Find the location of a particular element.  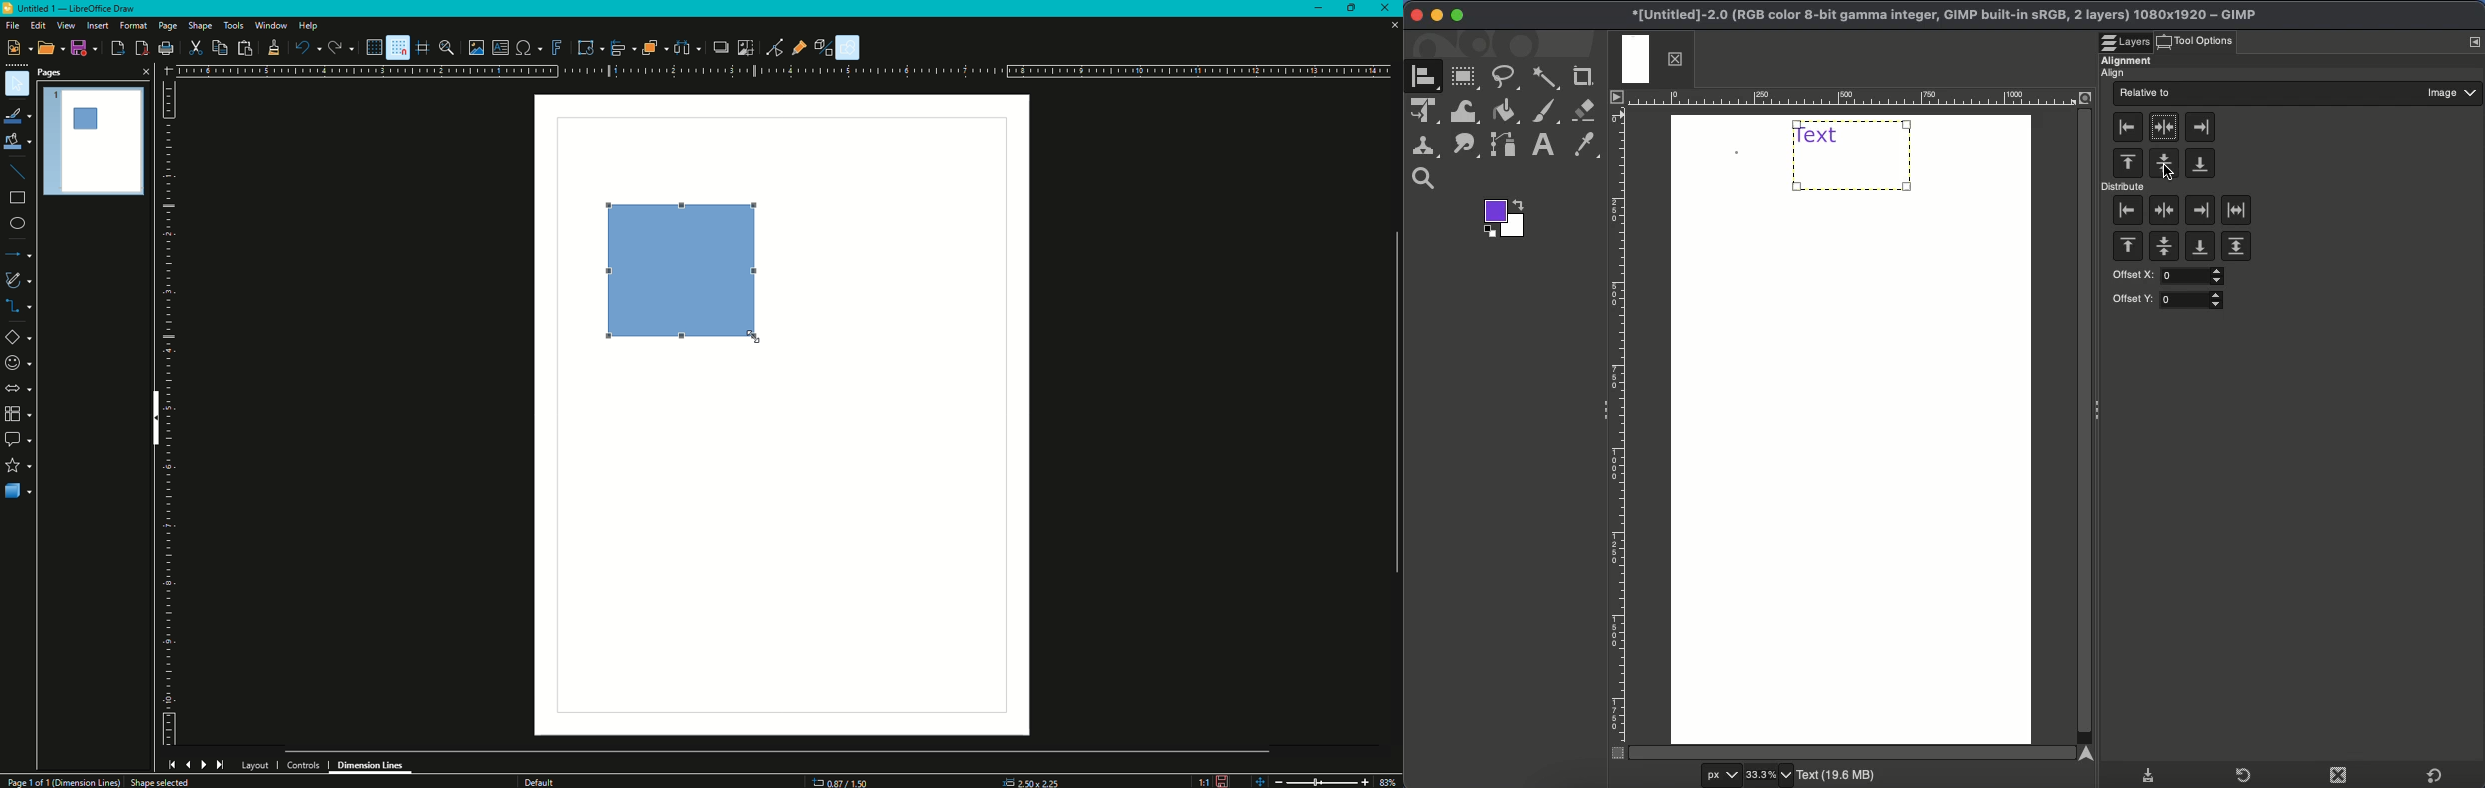

Select at least three objects is located at coordinates (687, 46).